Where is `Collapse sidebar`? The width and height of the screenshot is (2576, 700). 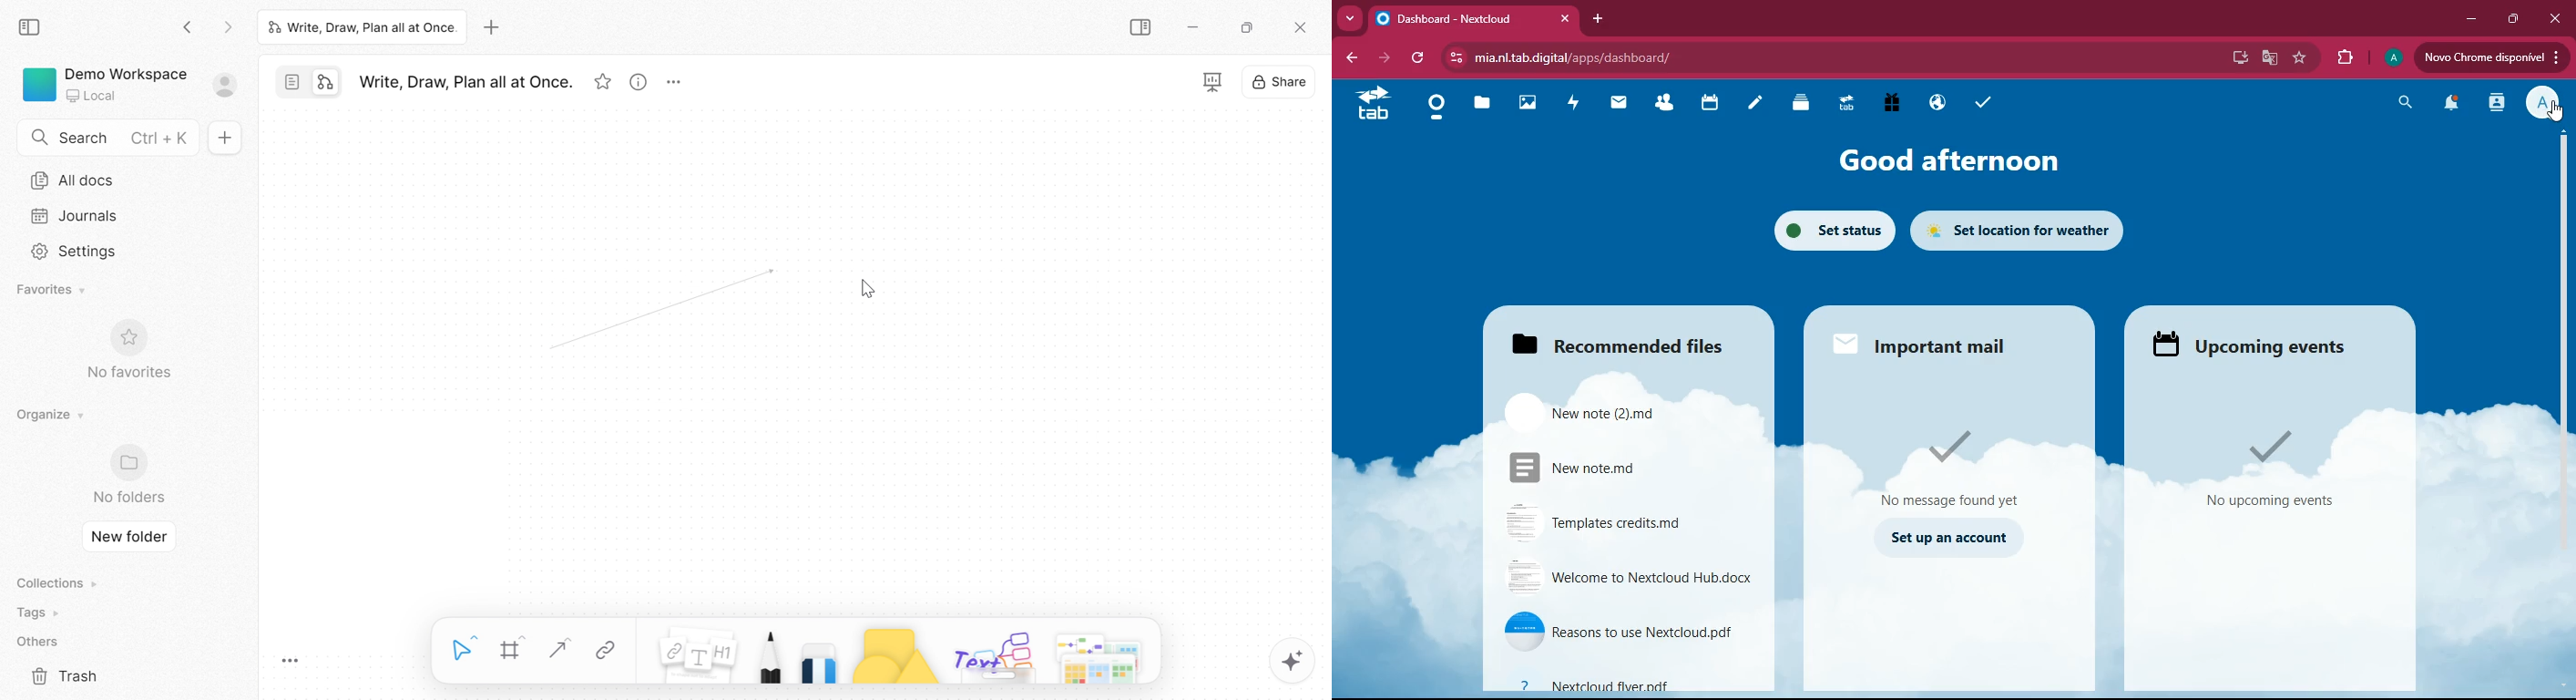
Collapse sidebar is located at coordinates (31, 27).